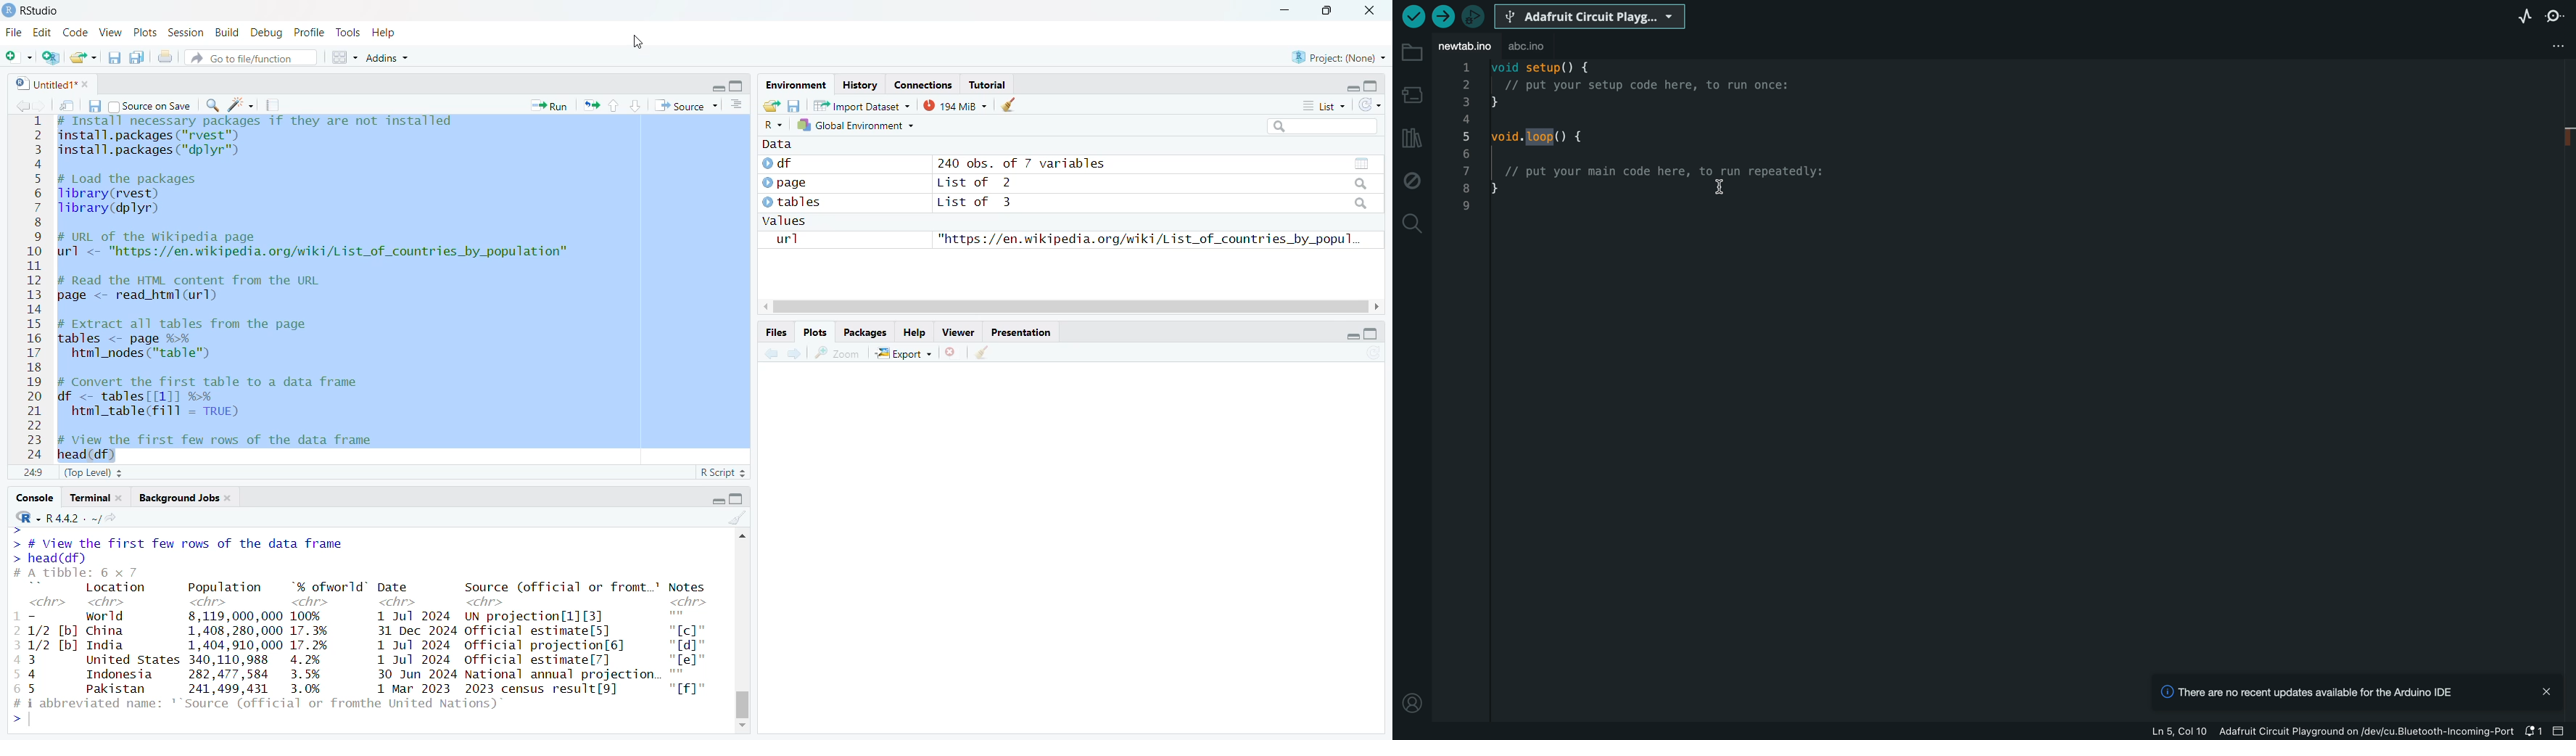  Describe the element at coordinates (27, 517) in the screenshot. I see `RStudio` at that location.